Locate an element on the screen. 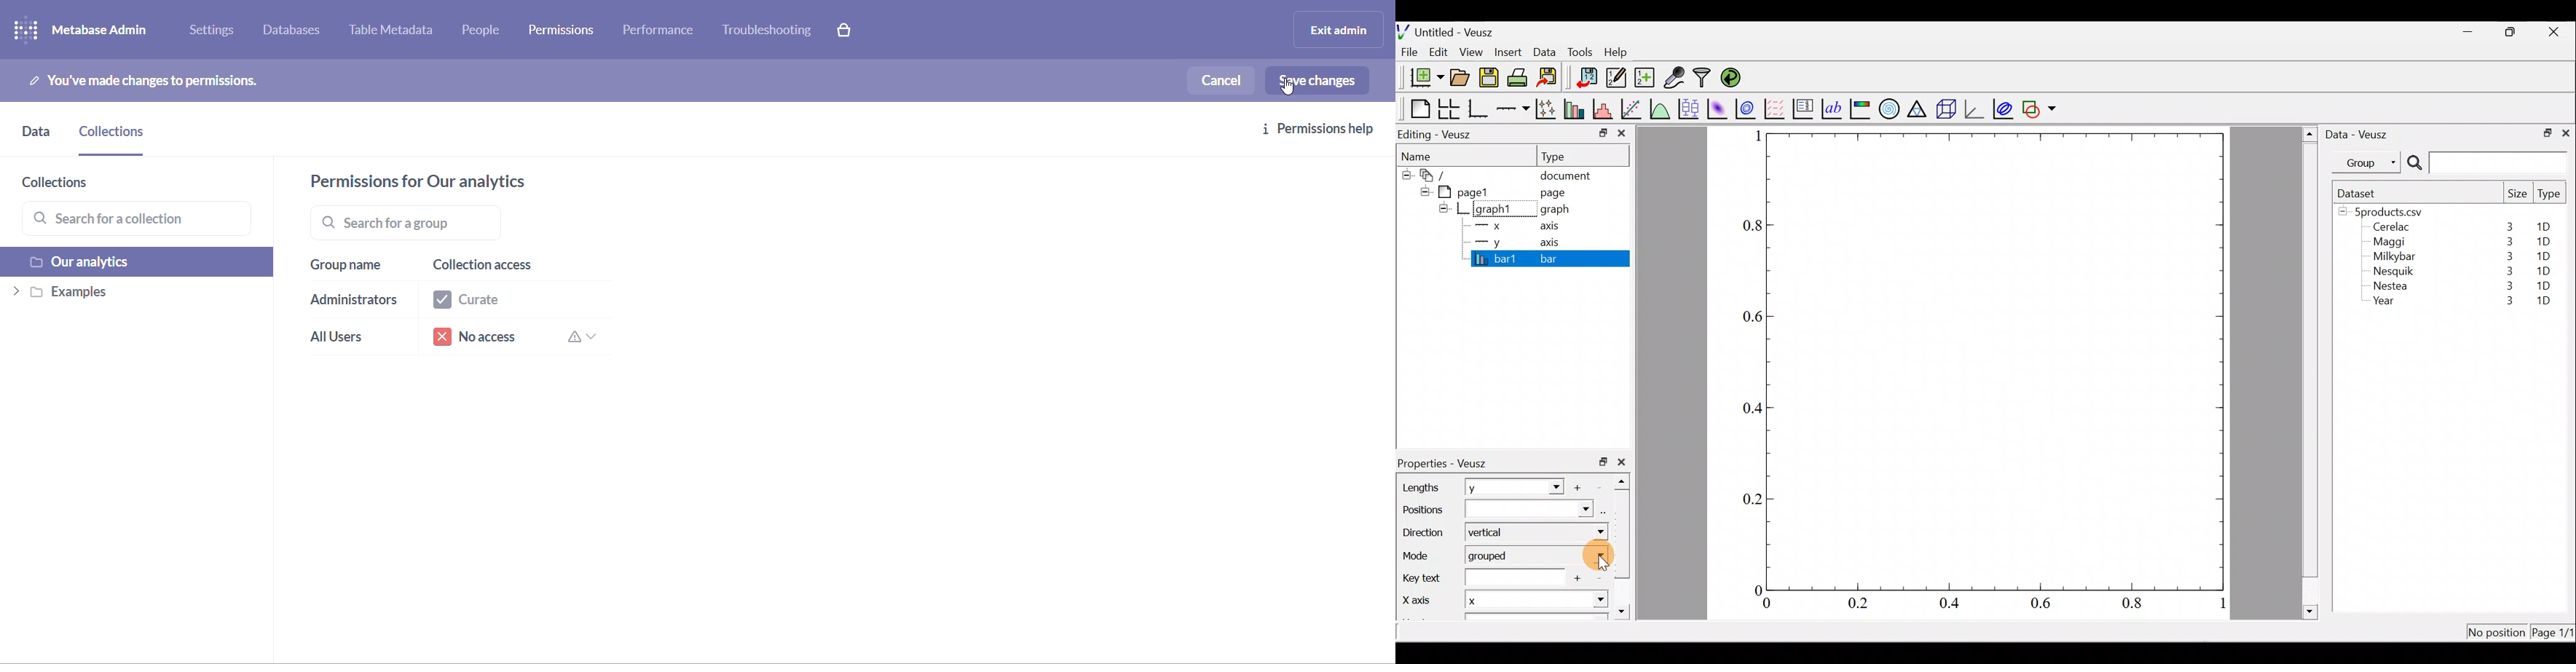 Image resolution: width=2576 pixels, height=672 pixels. 1D is located at coordinates (2548, 227).